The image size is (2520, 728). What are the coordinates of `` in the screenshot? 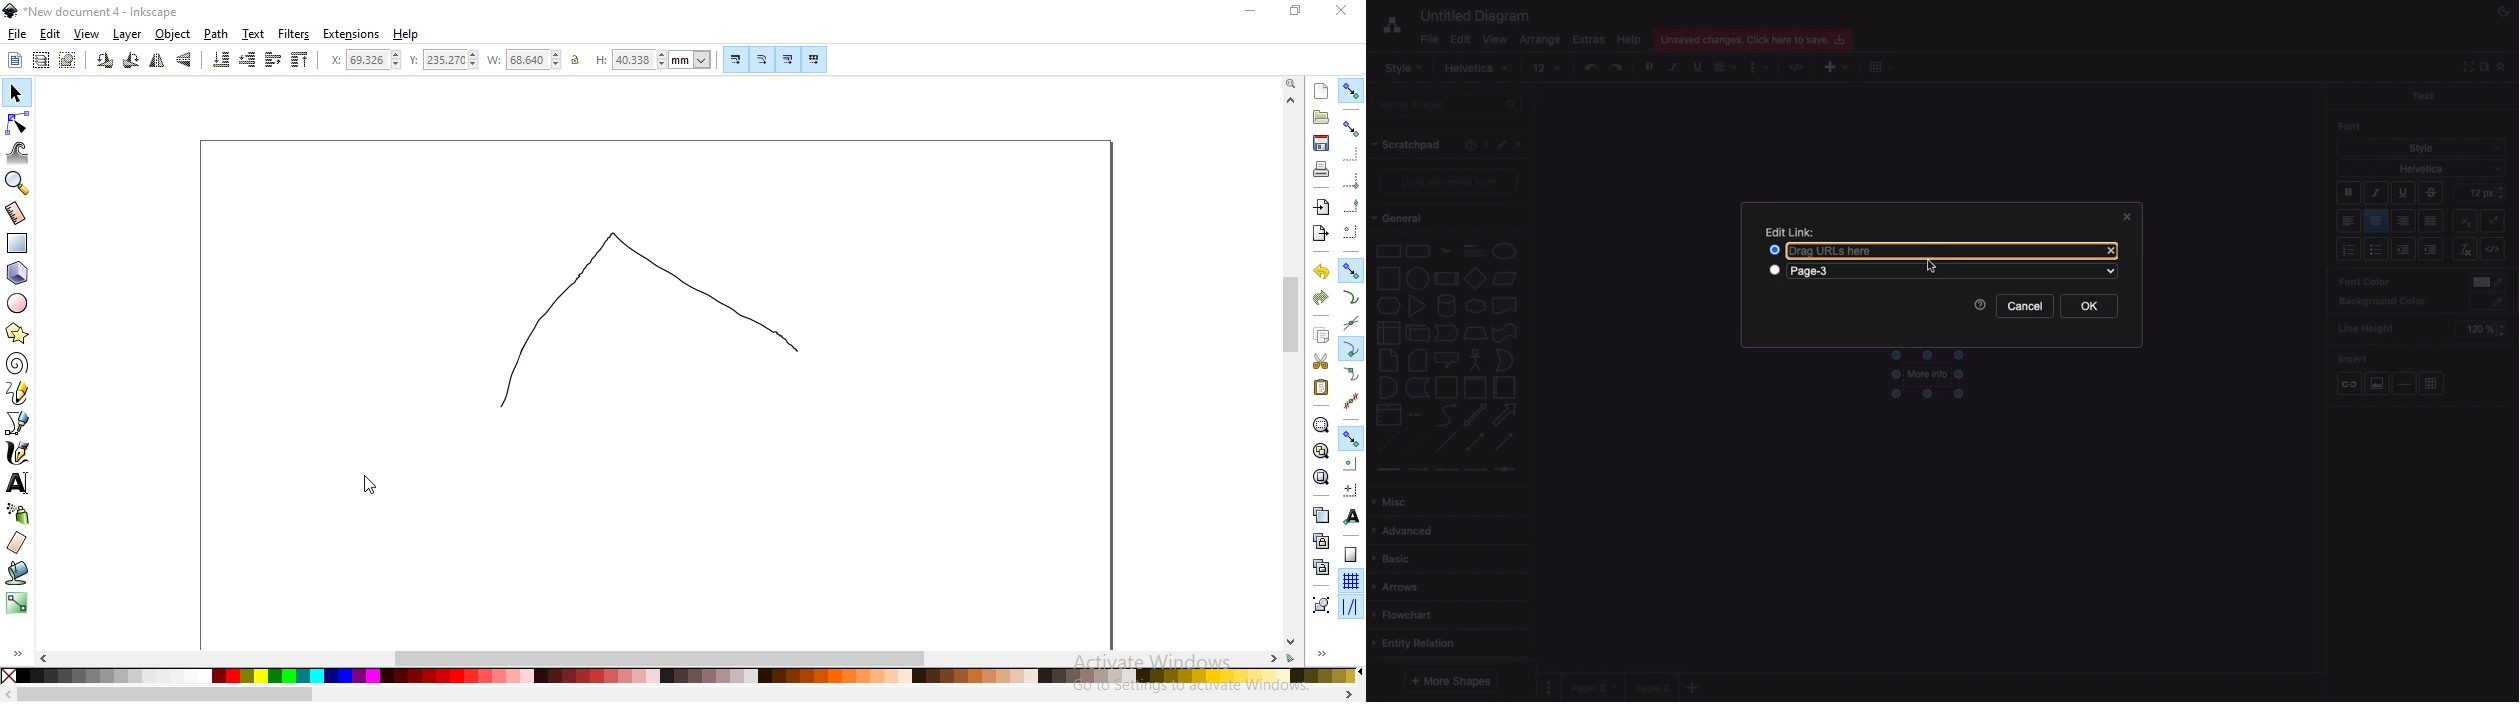 It's located at (763, 59).